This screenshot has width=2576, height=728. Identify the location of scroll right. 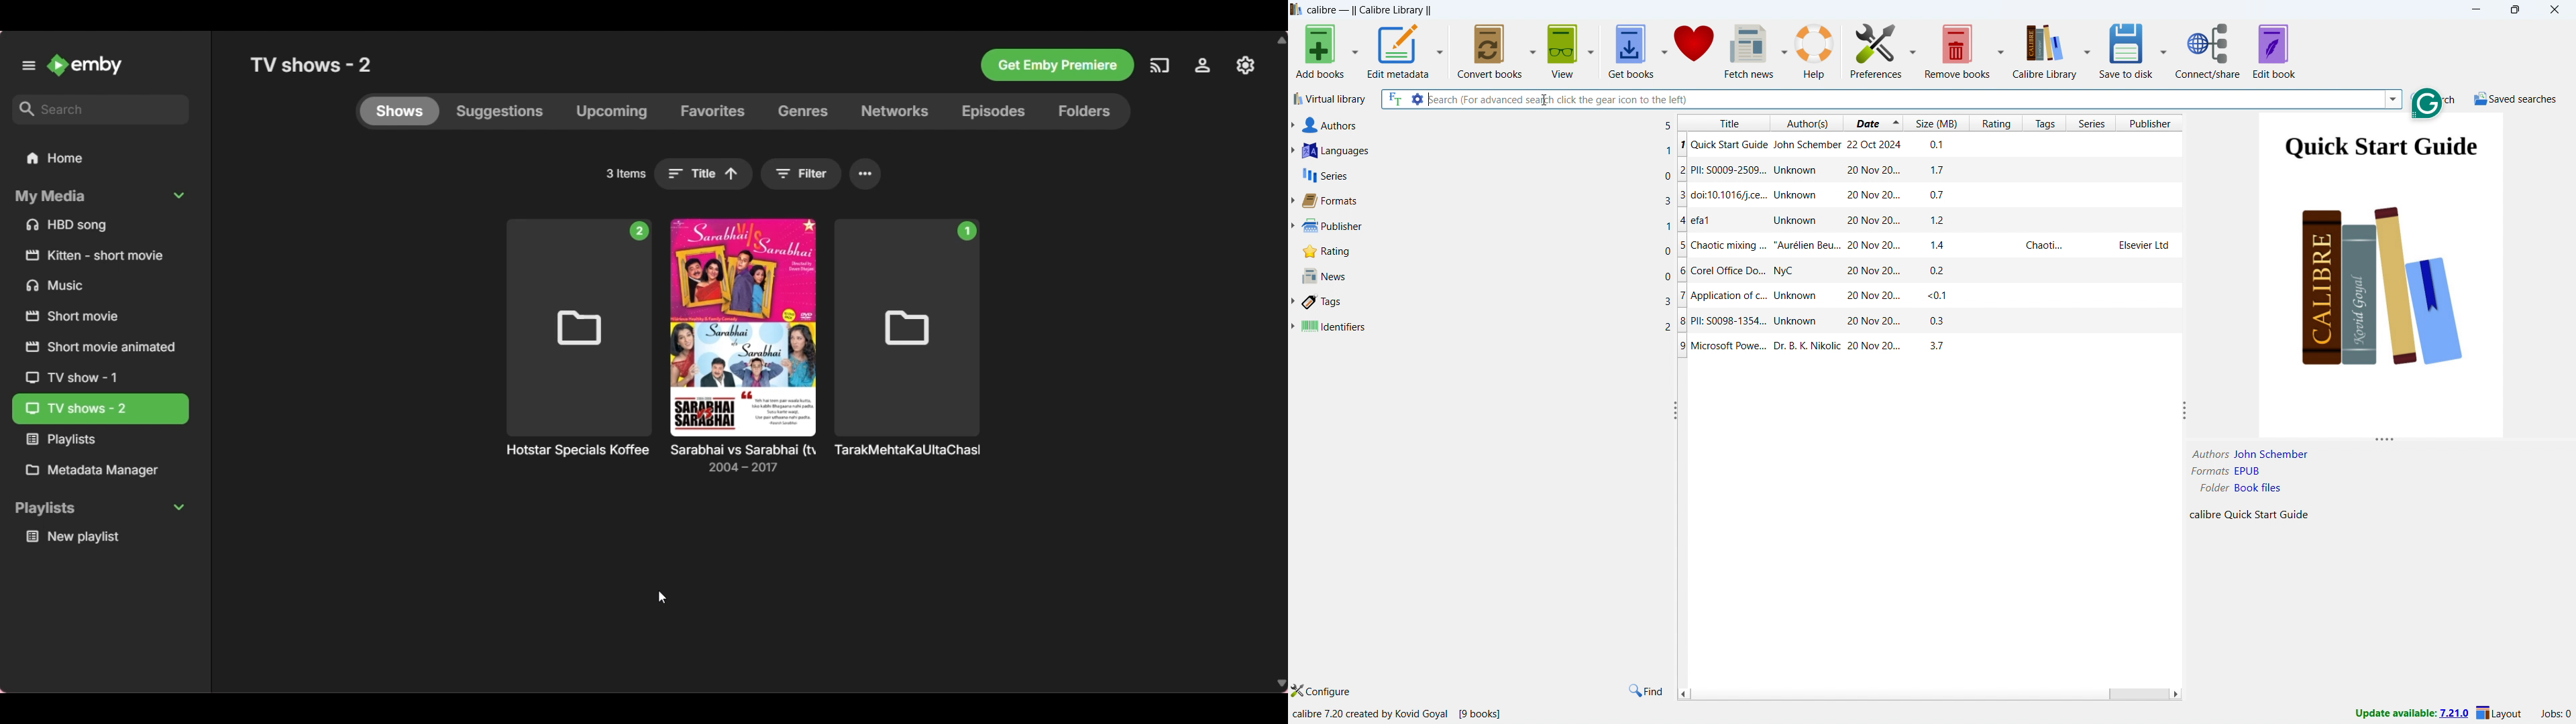
(2178, 694).